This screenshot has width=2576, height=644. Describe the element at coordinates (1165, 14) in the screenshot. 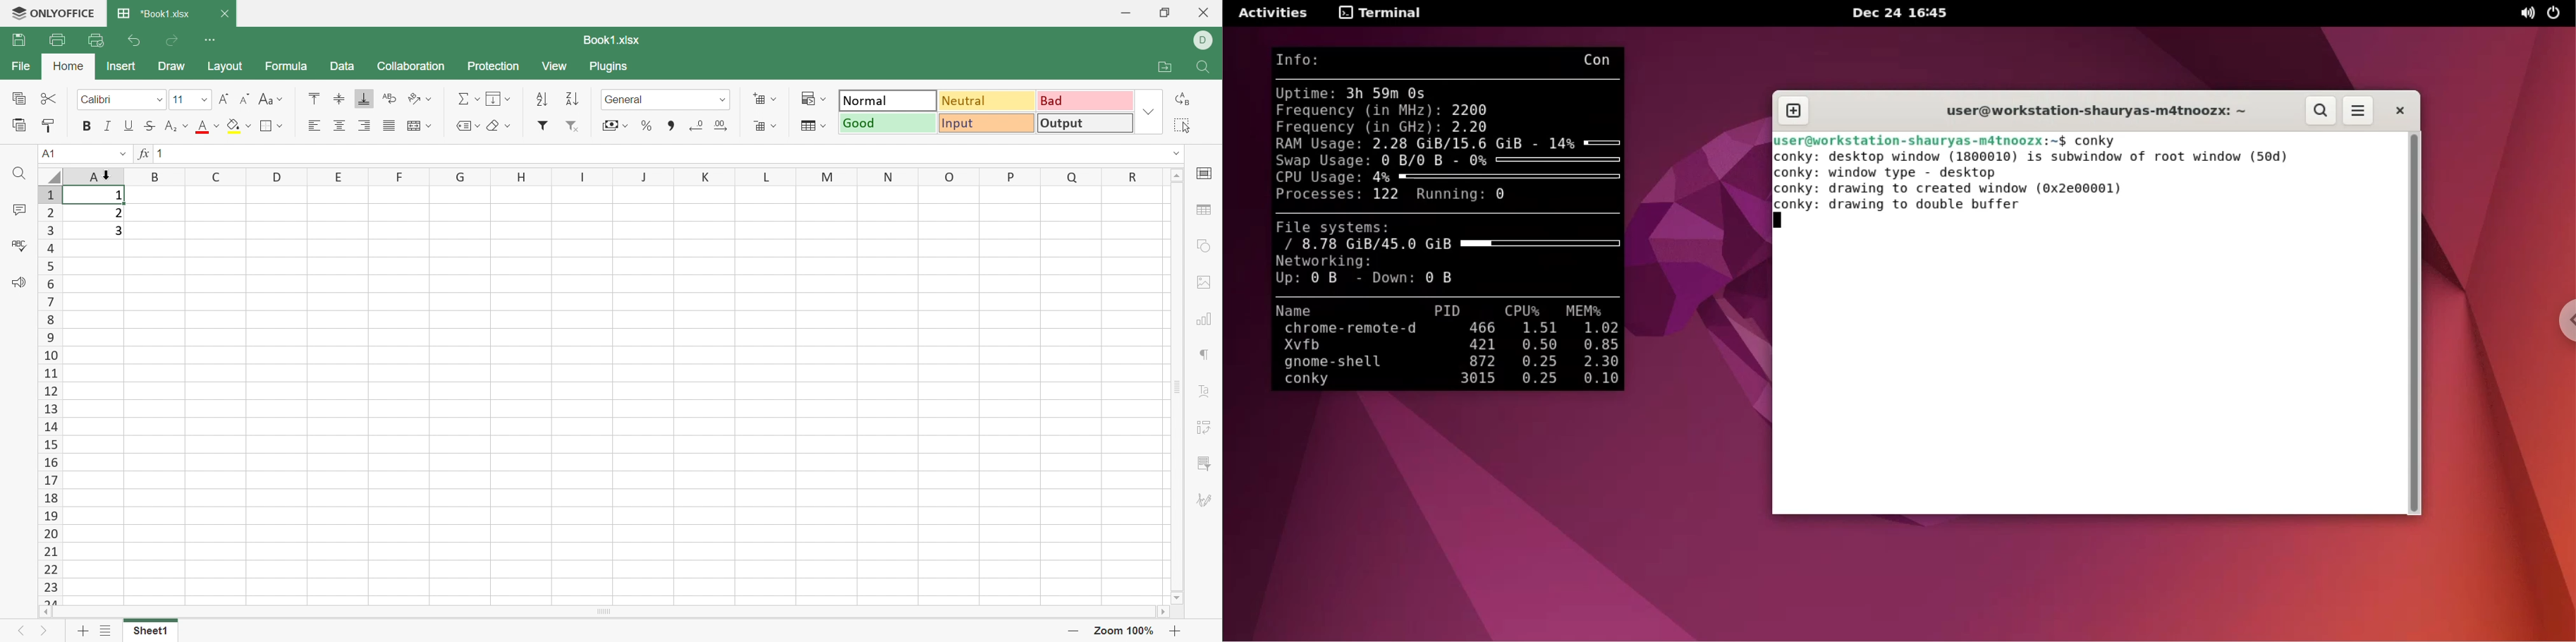

I see `Restore down` at that location.